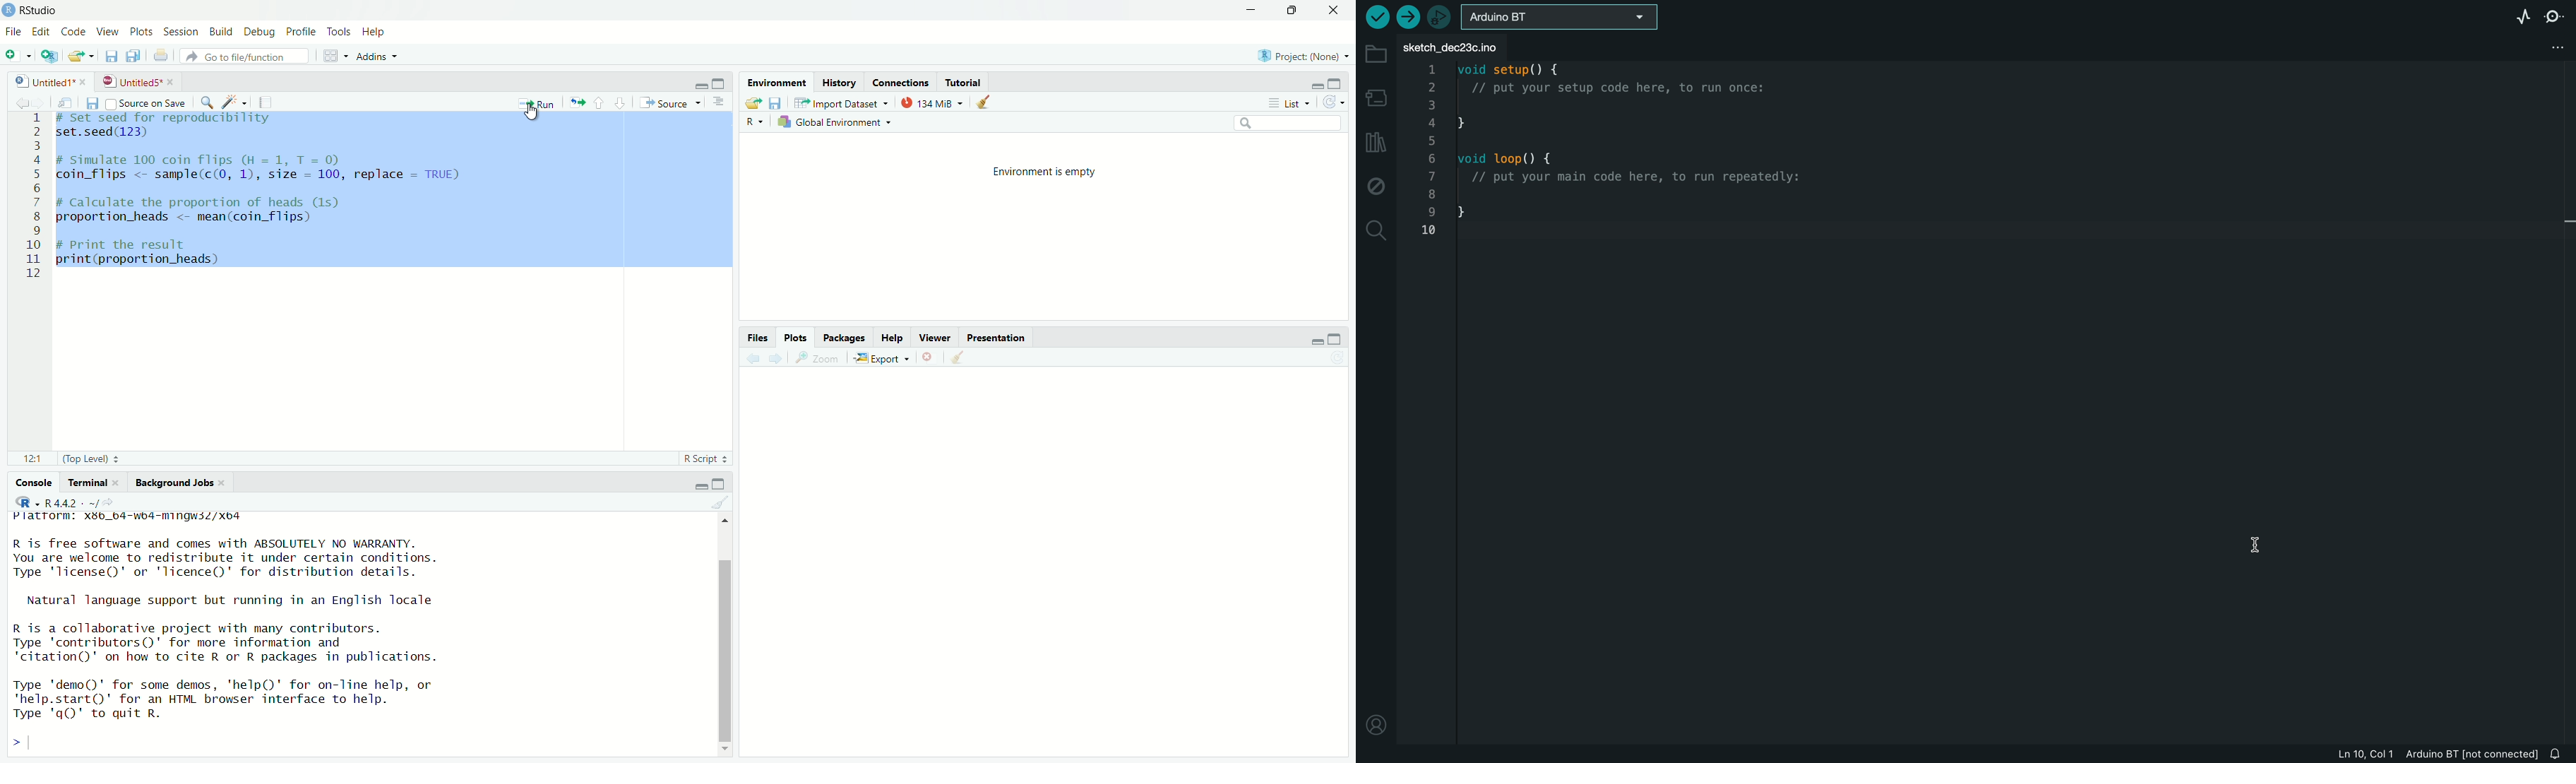 The width and height of the screenshot is (2576, 784). Describe the element at coordinates (750, 359) in the screenshot. I see `previous plot` at that location.